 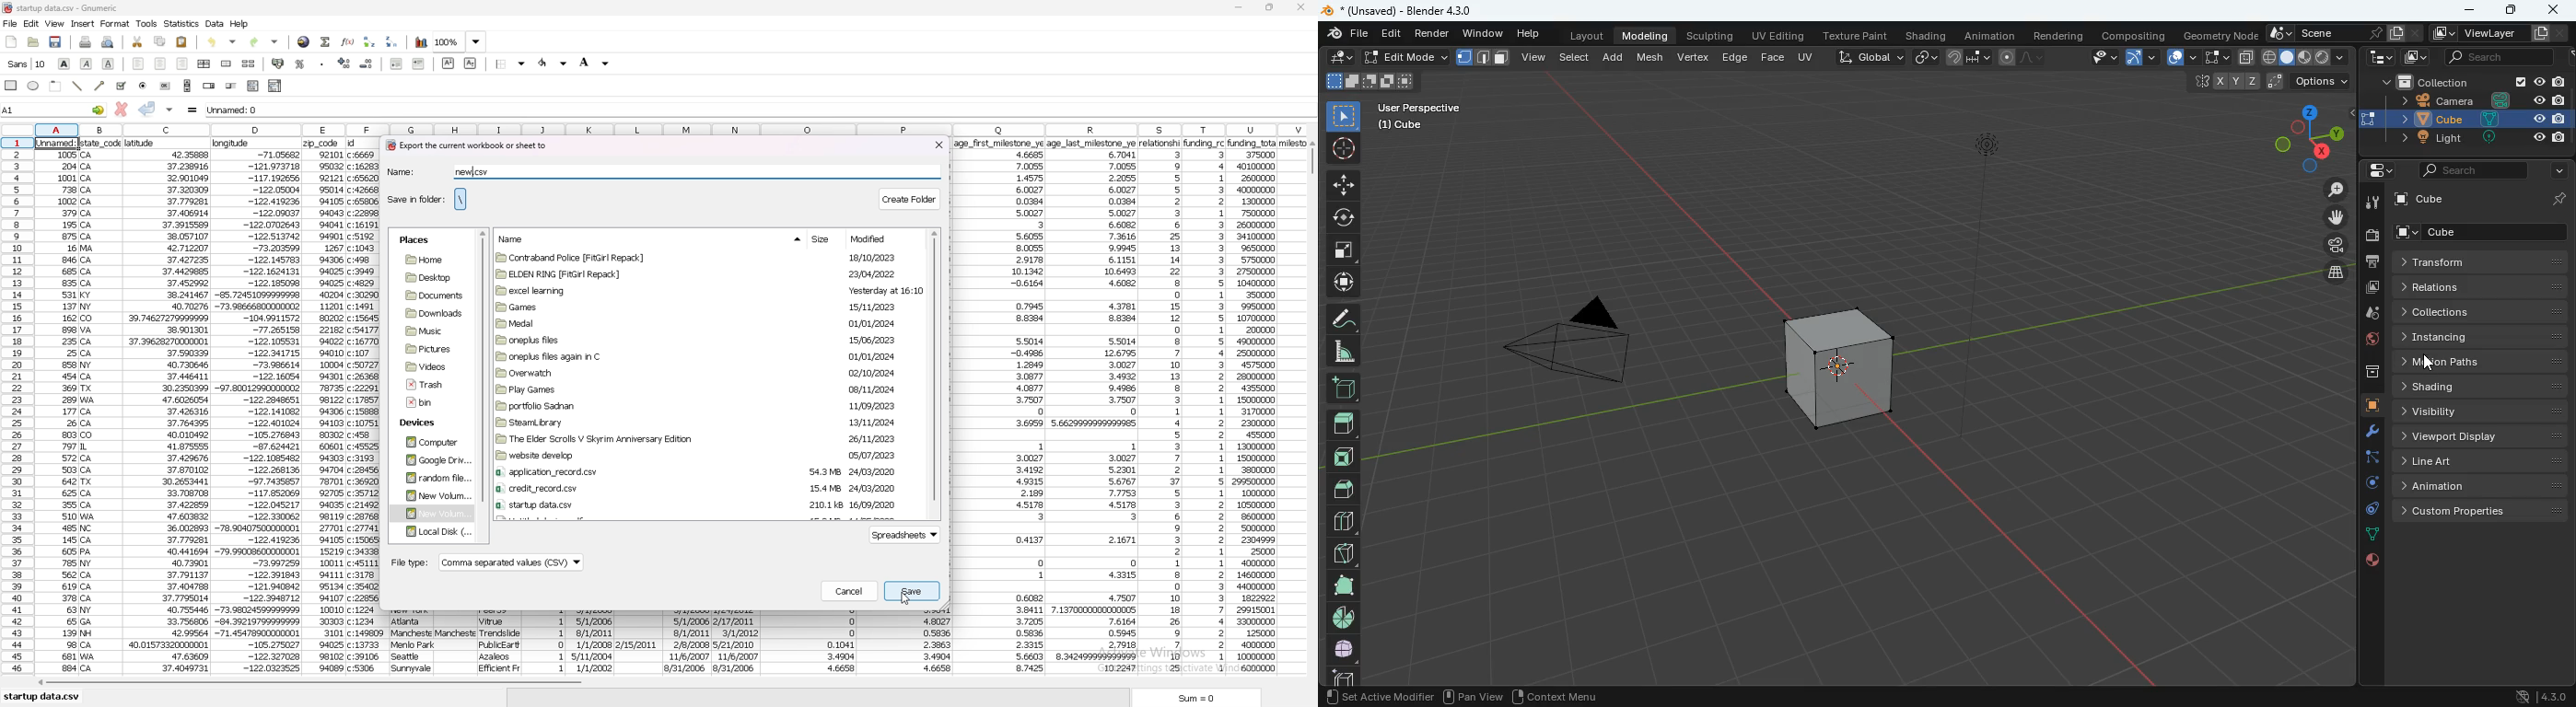 What do you see at coordinates (277, 62) in the screenshot?
I see `accounting` at bounding box center [277, 62].